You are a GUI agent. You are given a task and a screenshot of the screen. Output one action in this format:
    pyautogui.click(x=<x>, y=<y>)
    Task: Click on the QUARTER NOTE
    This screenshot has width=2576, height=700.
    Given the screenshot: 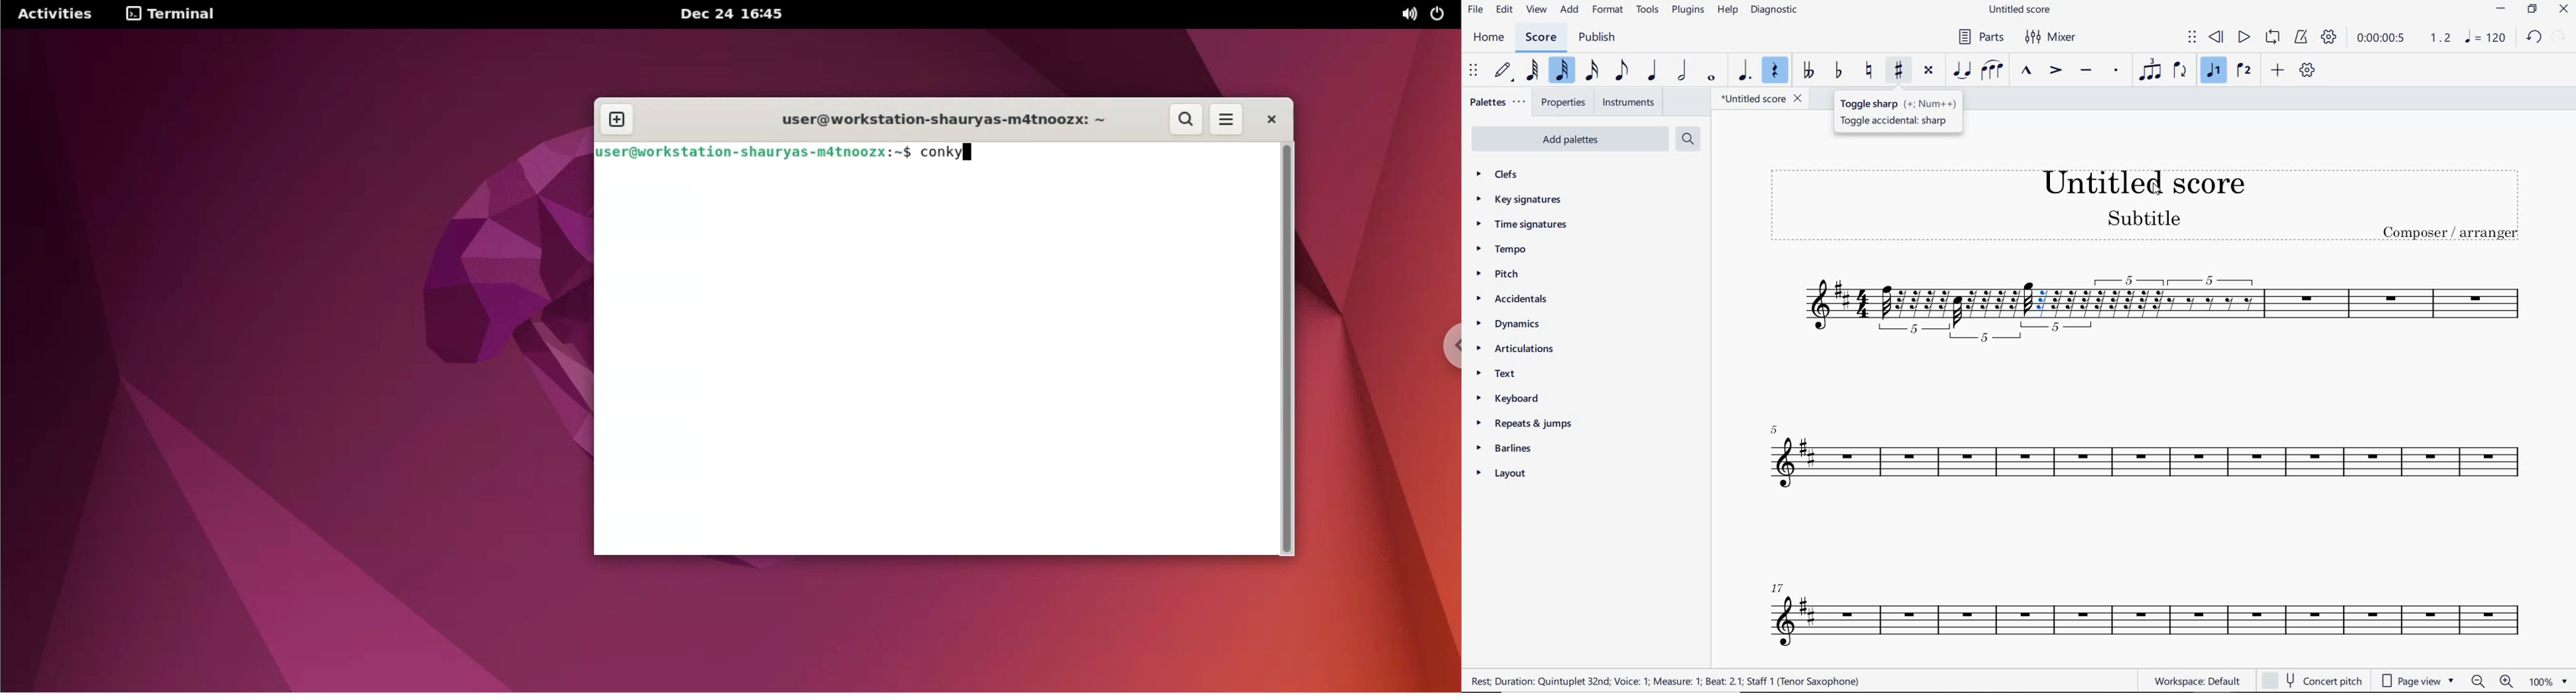 What is the action you would take?
    pyautogui.click(x=1651, y=71)
    